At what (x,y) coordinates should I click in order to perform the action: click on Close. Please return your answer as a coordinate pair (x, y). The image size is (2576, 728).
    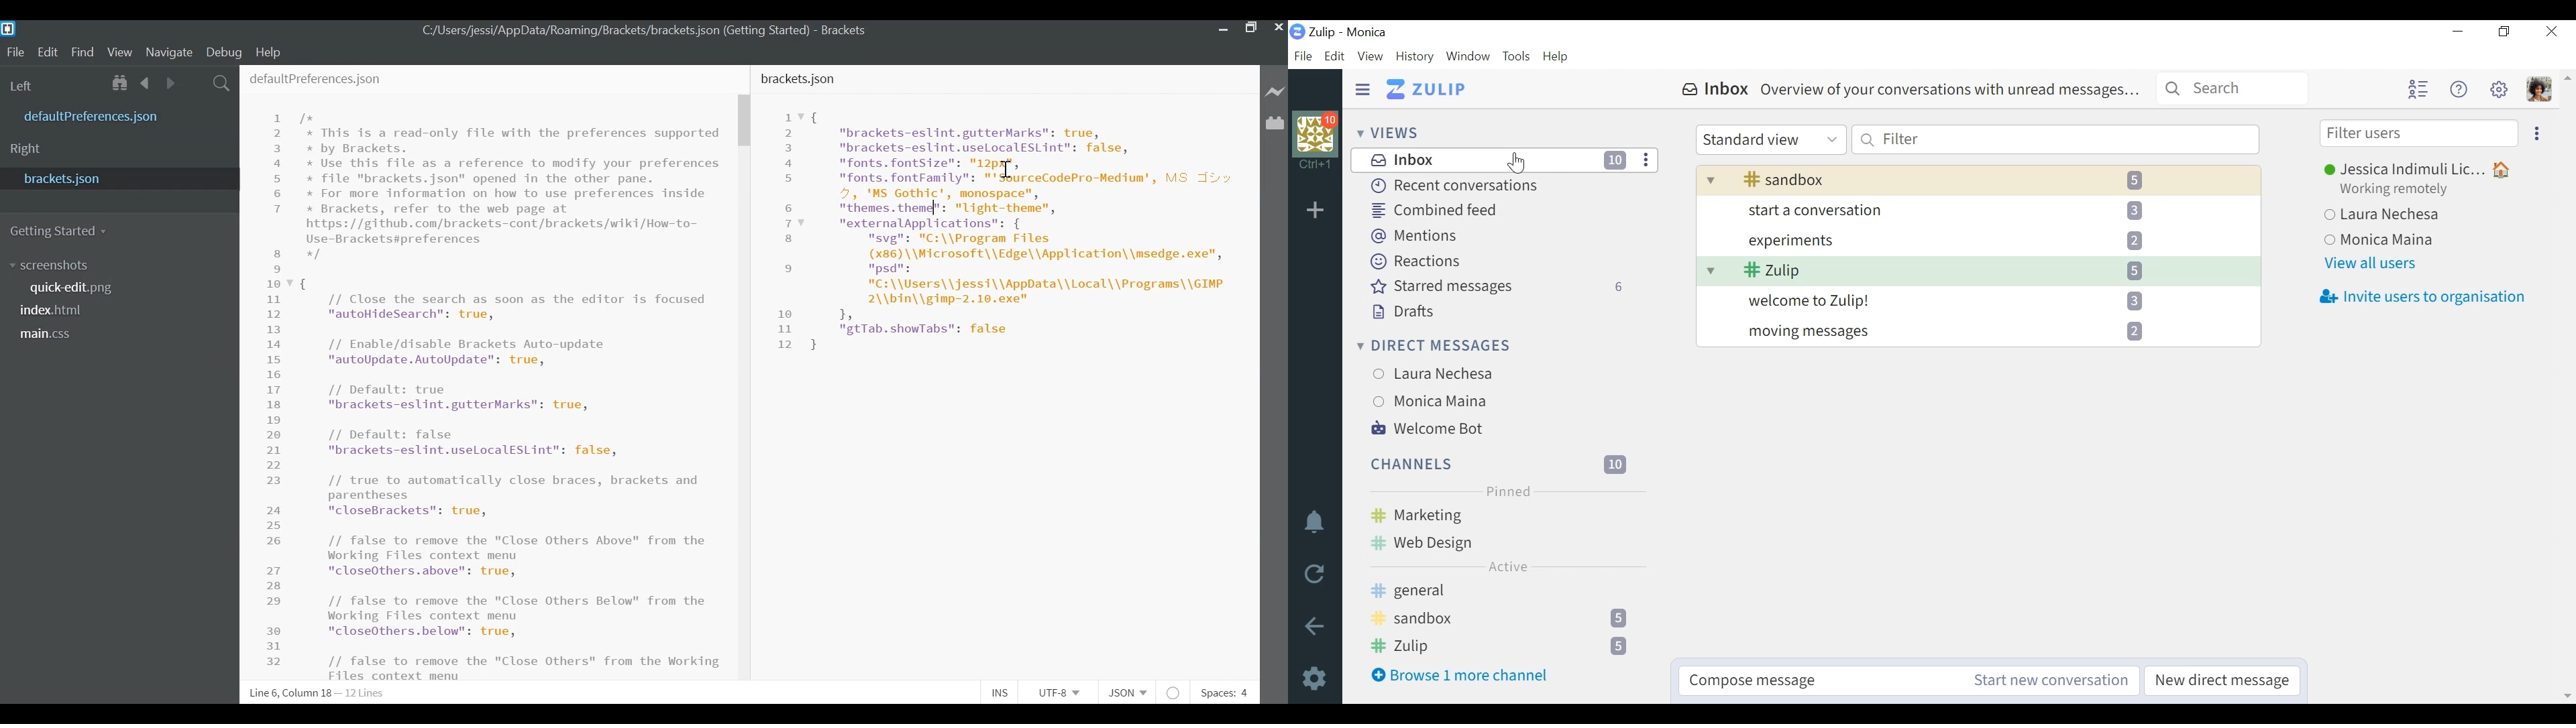
    Looking at the image, I should click on (2551, 32).